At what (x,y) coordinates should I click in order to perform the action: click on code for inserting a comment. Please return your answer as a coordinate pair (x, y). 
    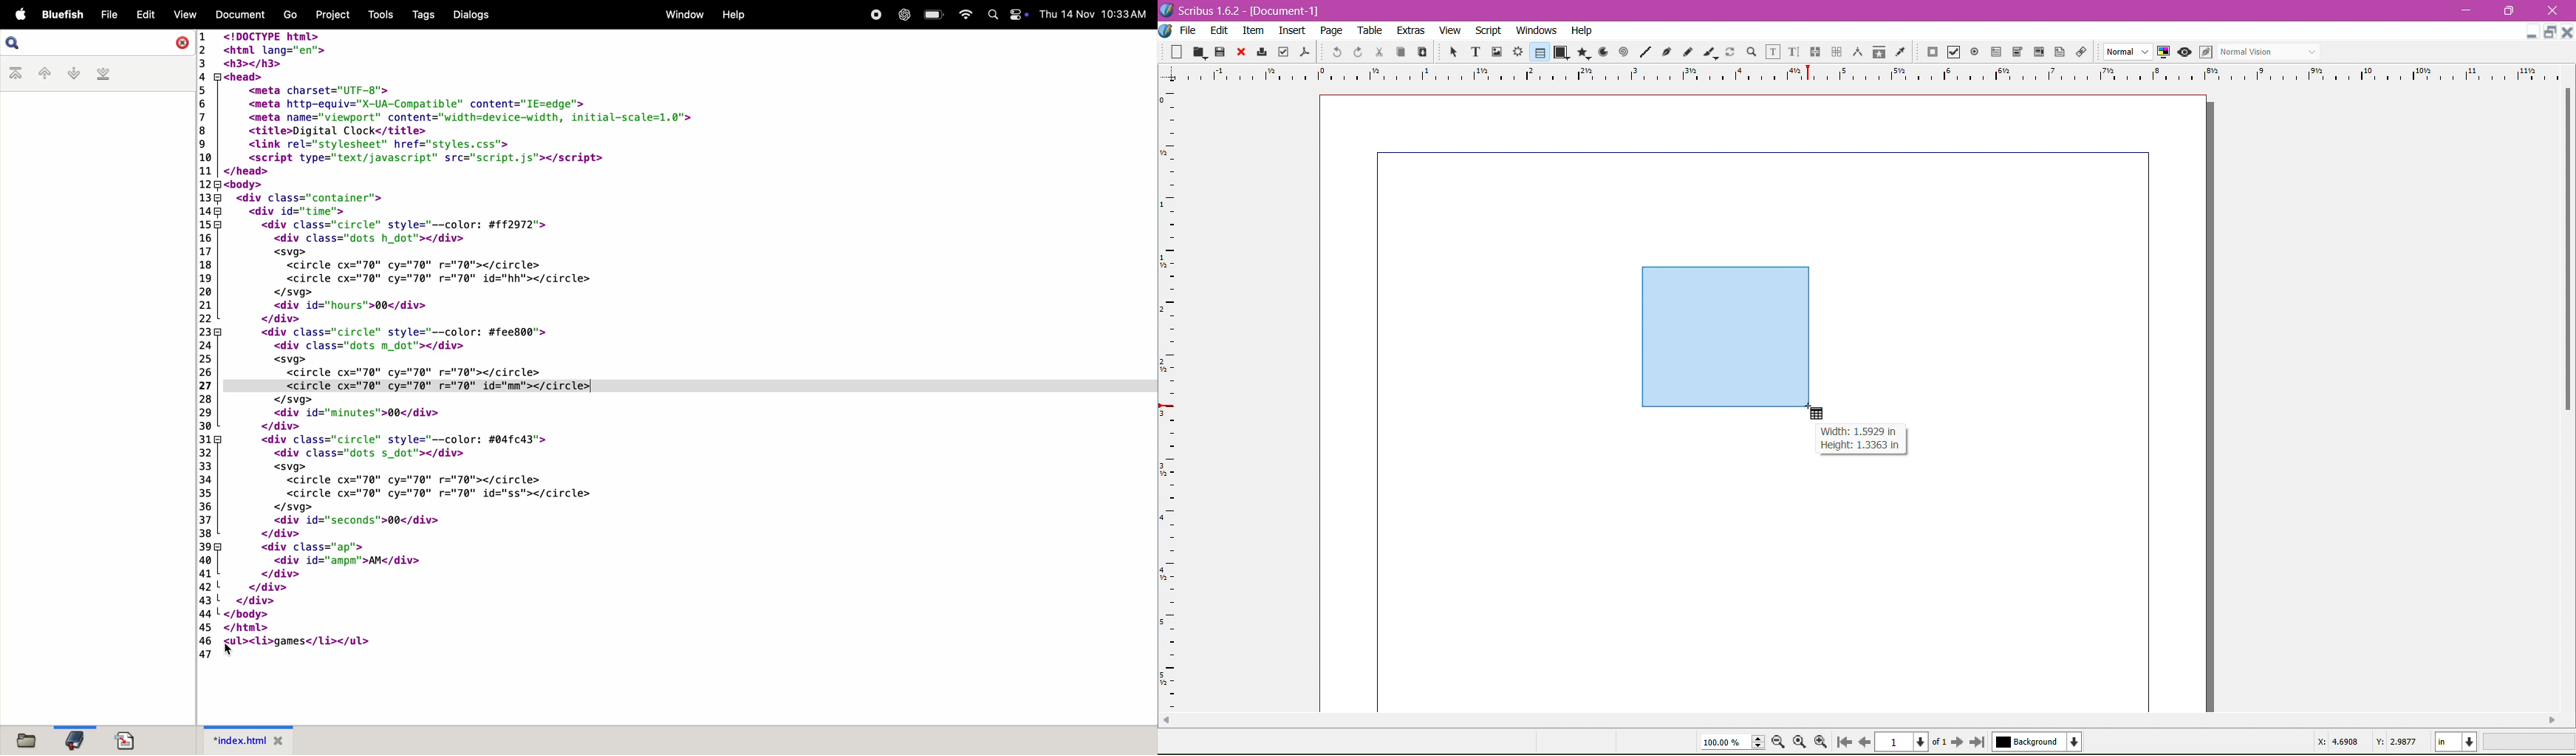
    Looking at the image, I should click on (558, 346).